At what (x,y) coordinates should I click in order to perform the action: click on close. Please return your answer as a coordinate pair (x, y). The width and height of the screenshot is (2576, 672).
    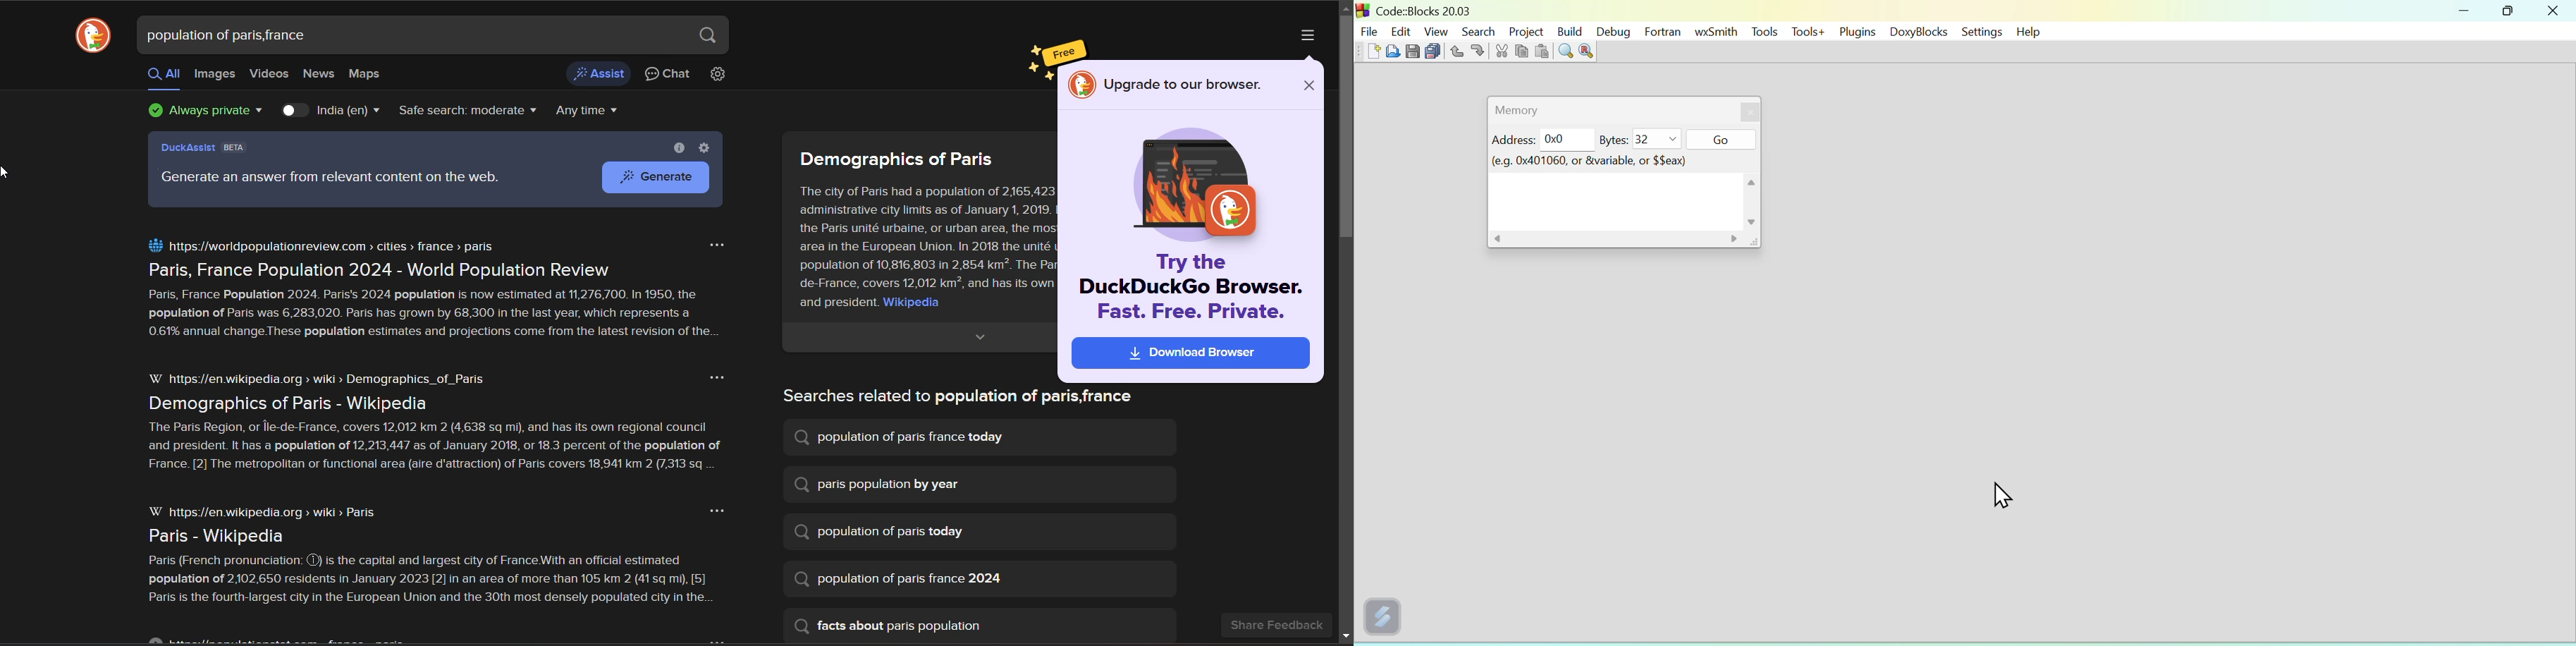
    Looking at the image, I should click on (2555, 10).